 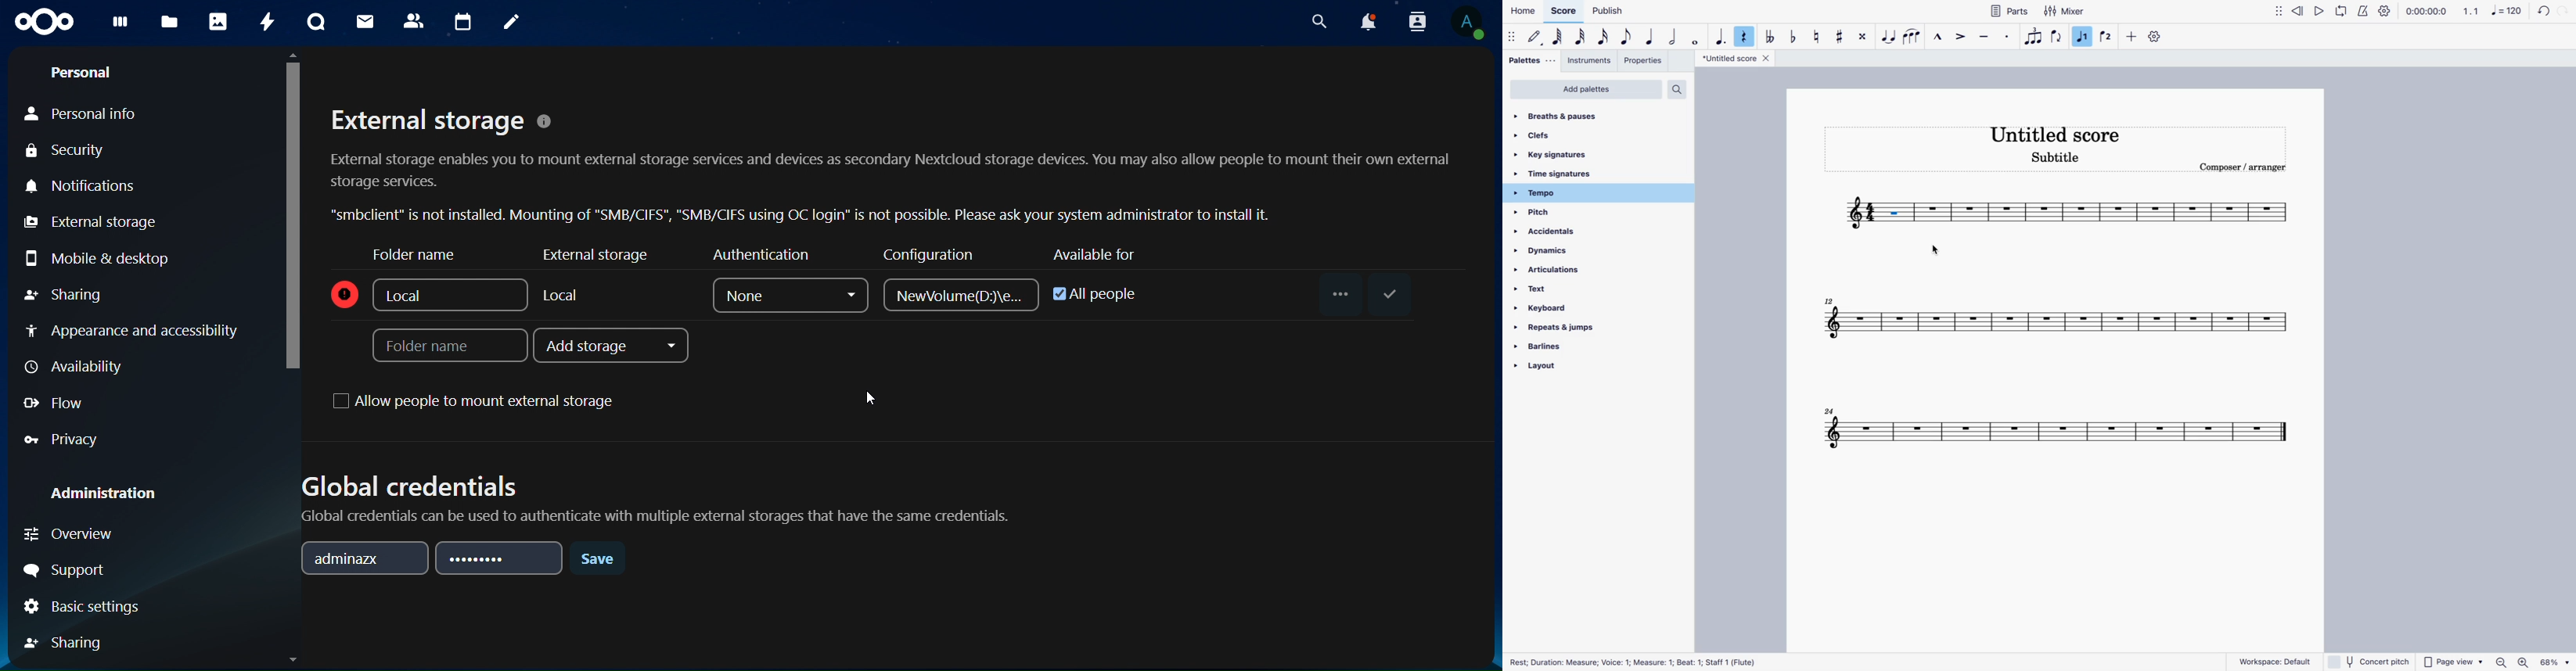 What do you see at coordinates (587, 256) in the screenshot?
I see `external storage` at bounding box center [587, 256].